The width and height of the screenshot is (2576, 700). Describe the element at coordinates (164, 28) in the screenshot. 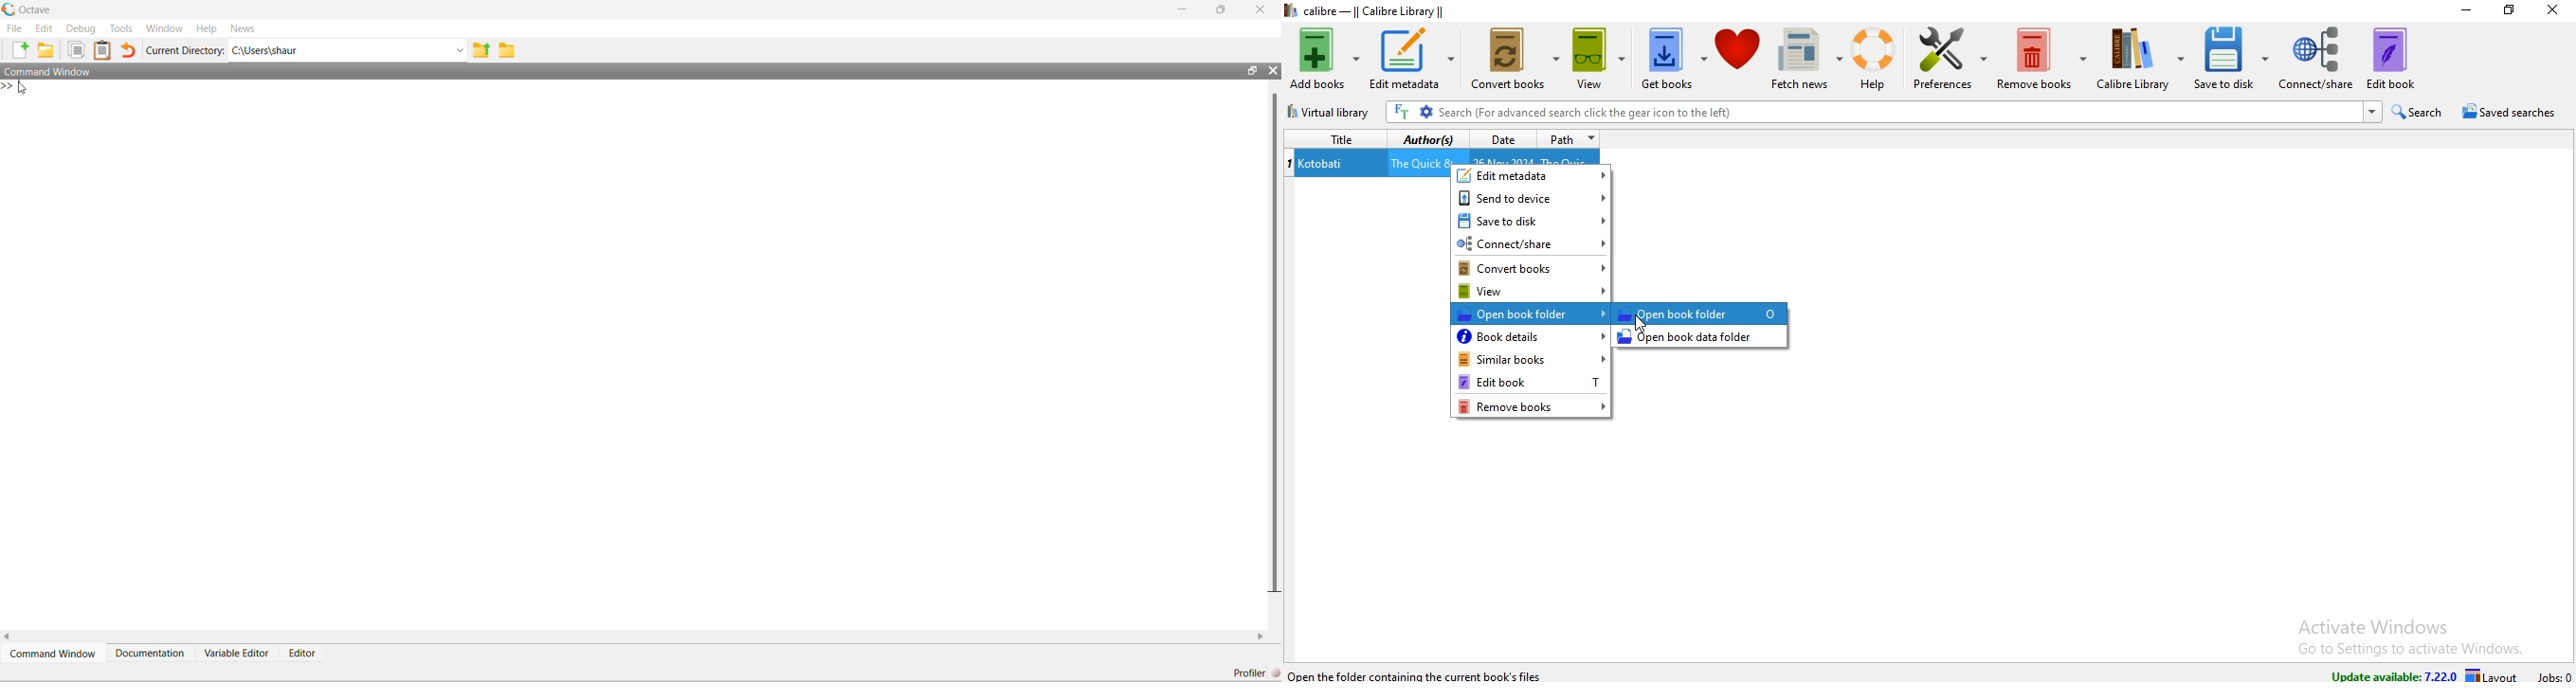

I see `Window` at that location.